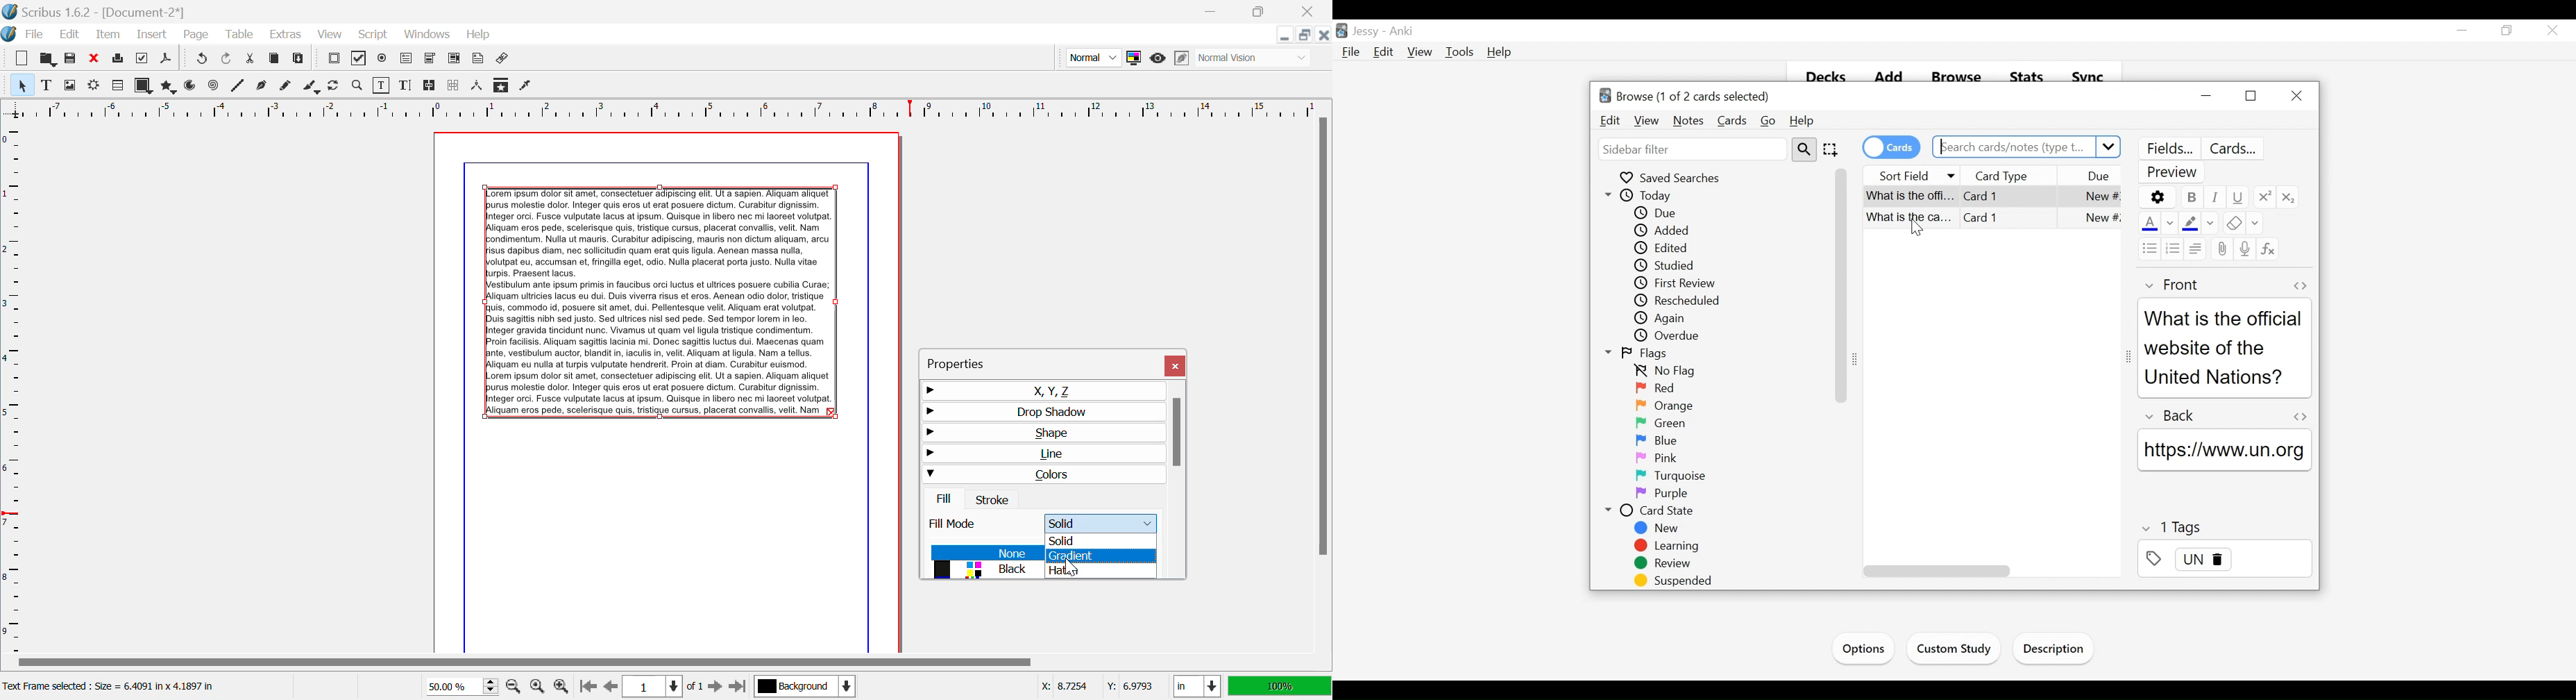 This screenshot has height=700, width=2576. I want to click on Page 1 of 1, so click(661, 686).